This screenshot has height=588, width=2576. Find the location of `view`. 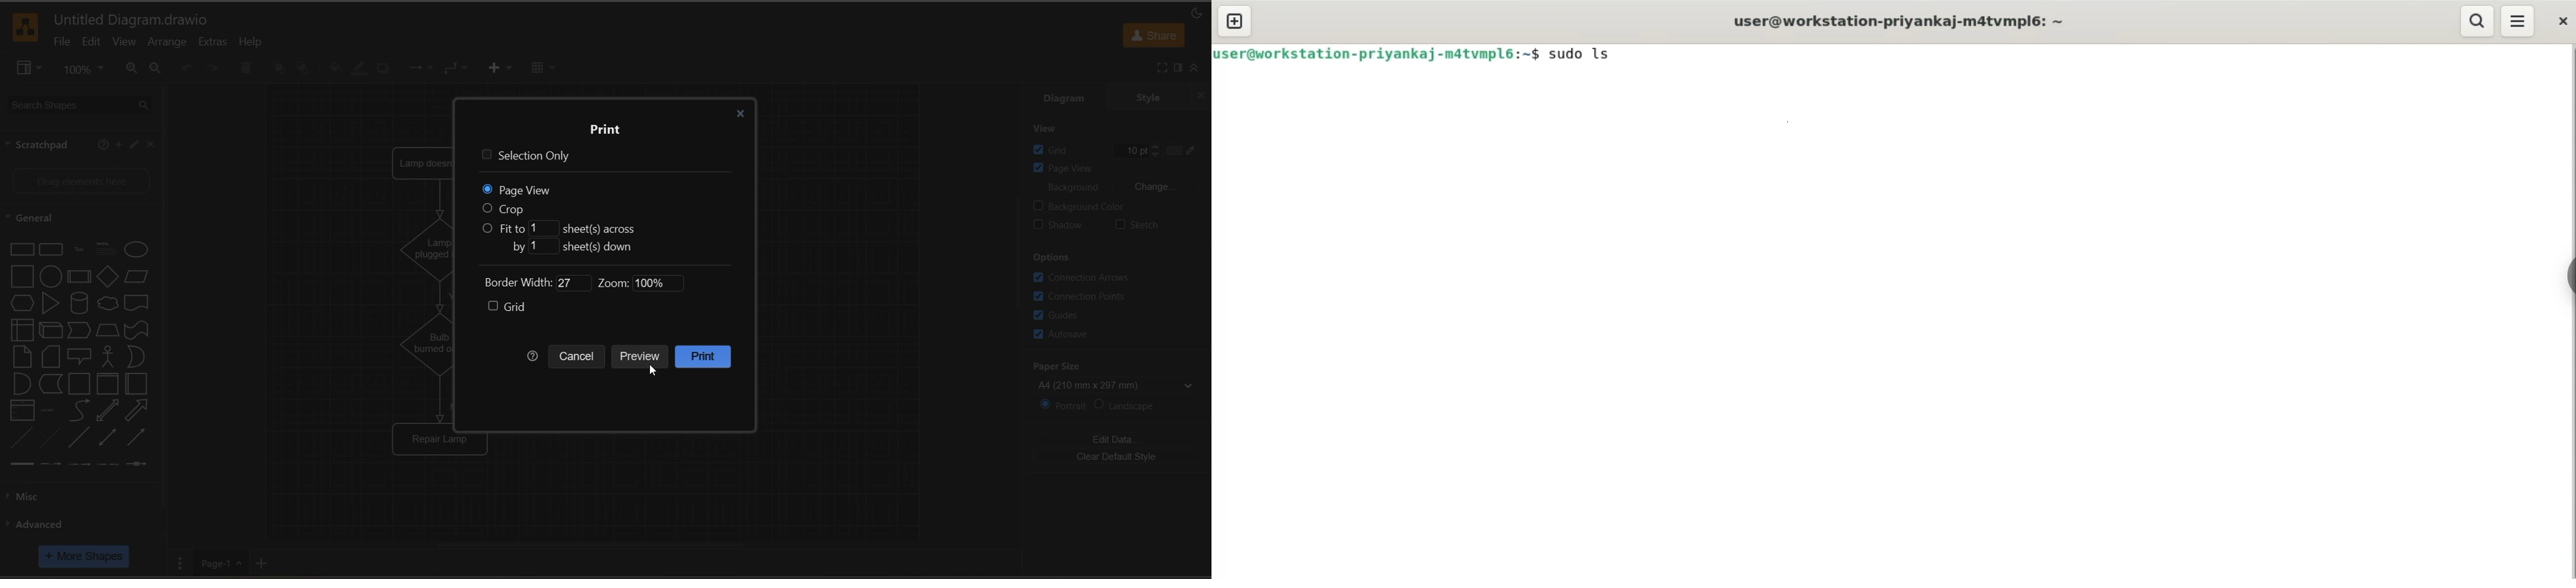

view is located at coordinates (28, 68).